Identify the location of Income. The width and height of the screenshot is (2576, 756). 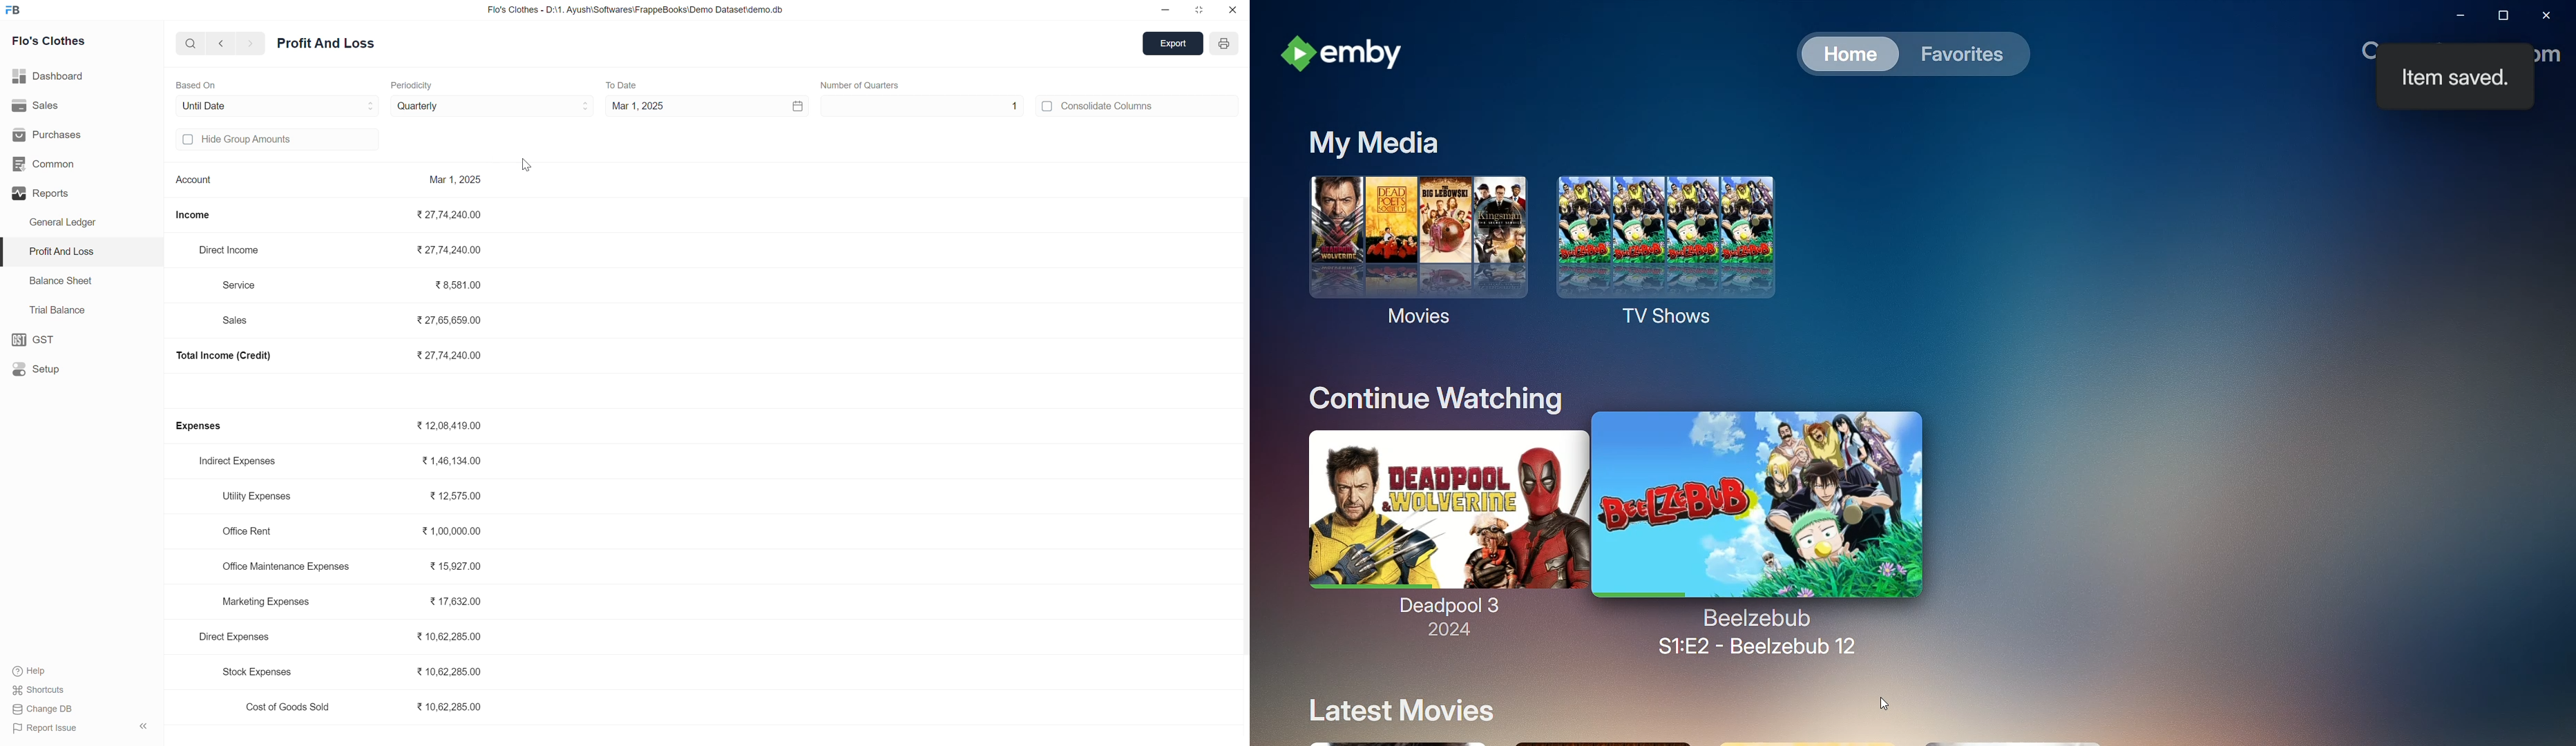
(202, 212).